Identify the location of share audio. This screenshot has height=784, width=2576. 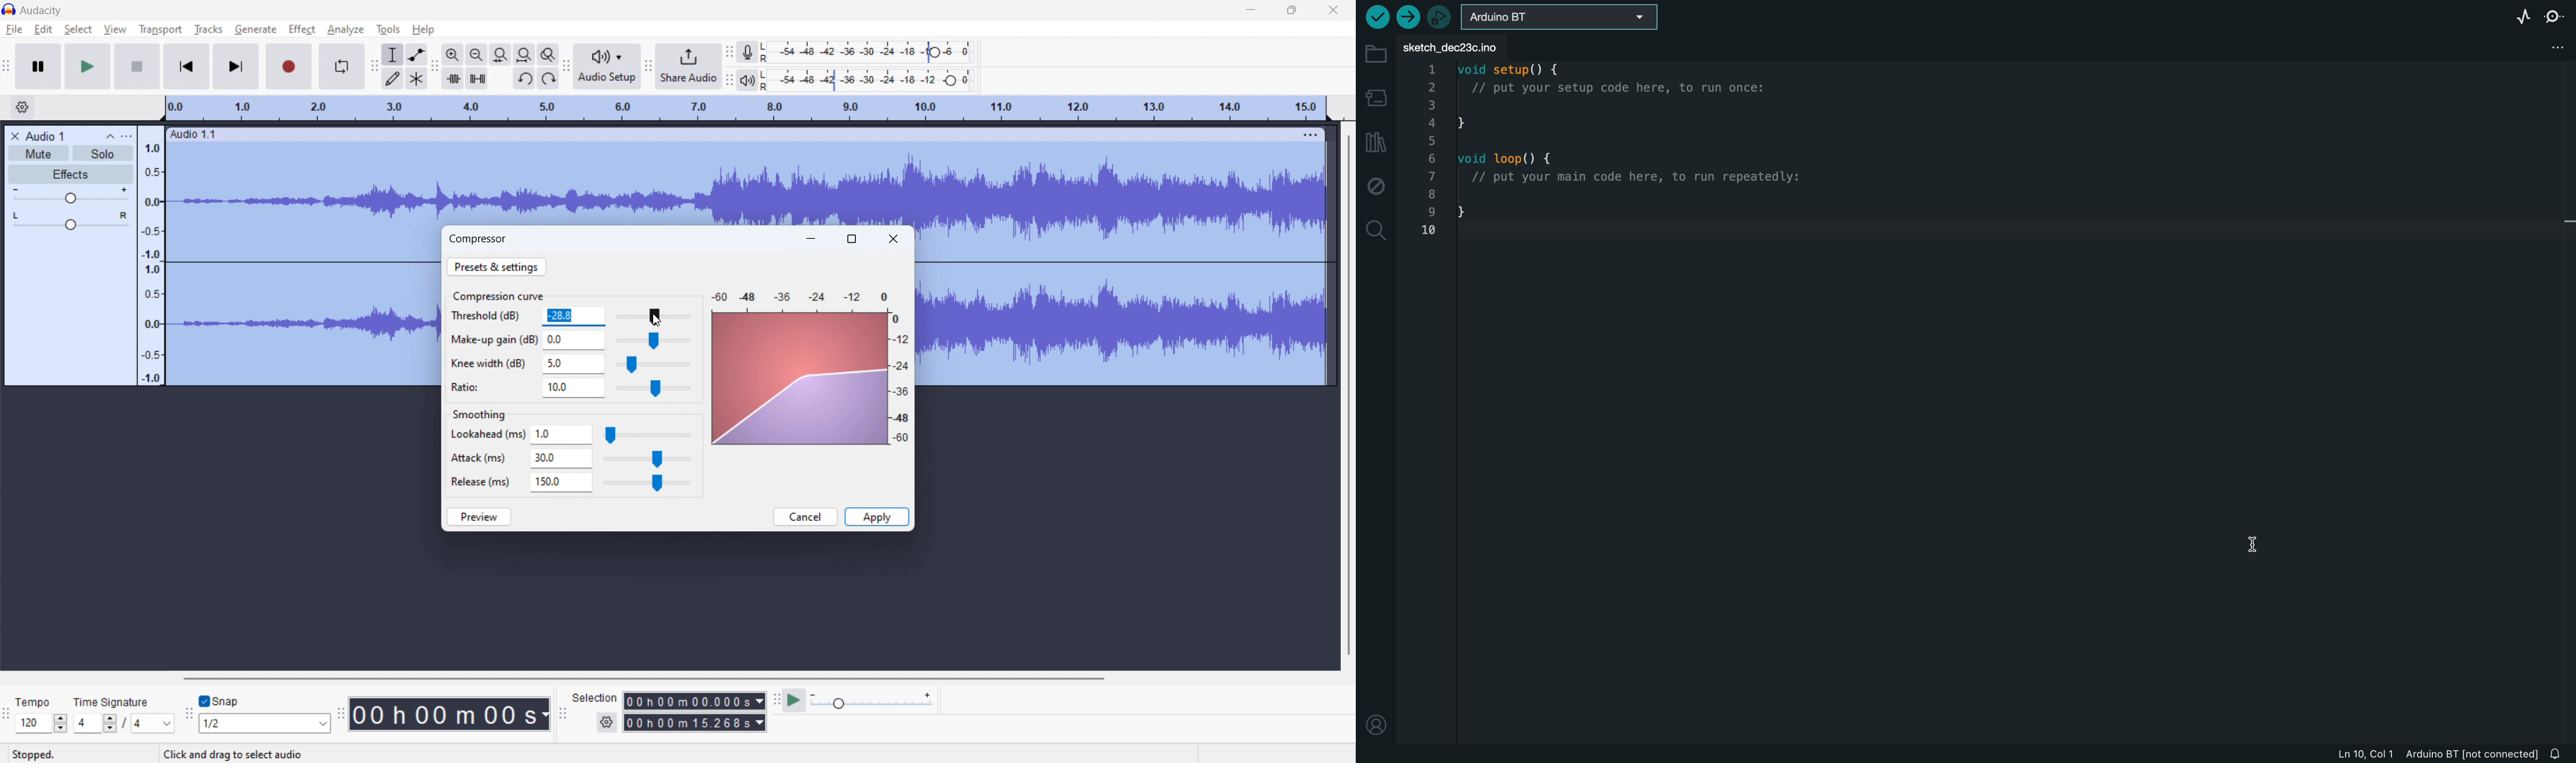
(688, 65).